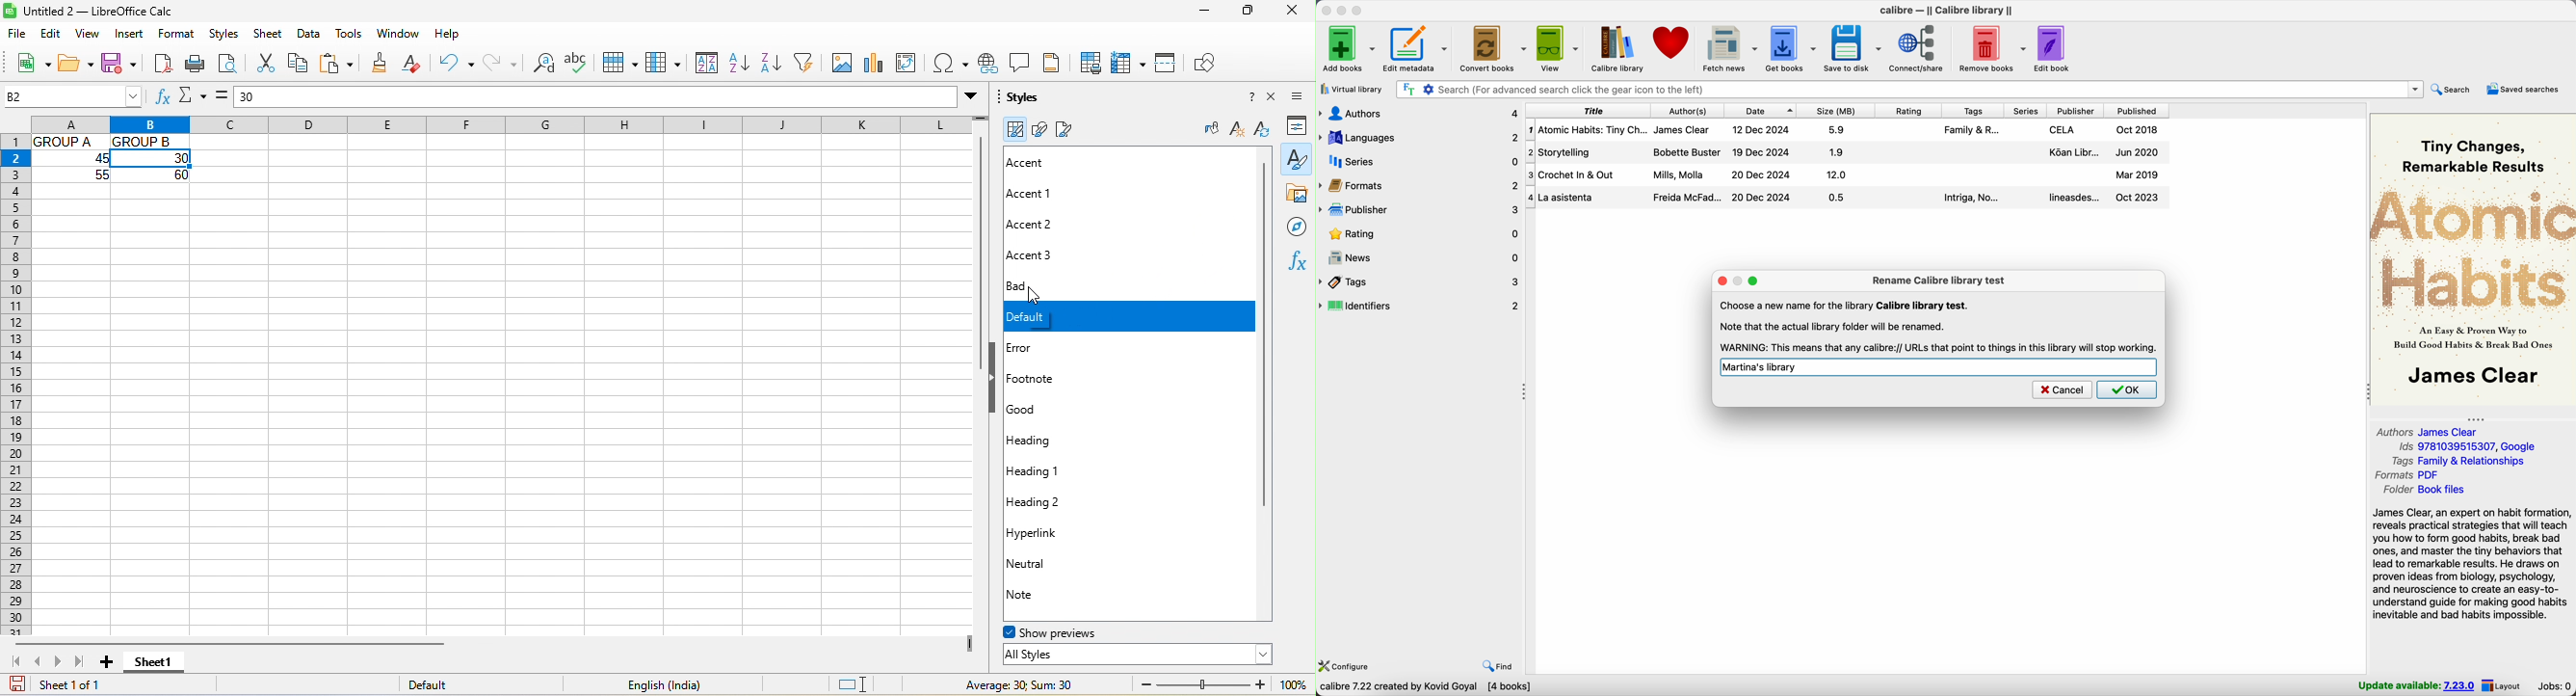 The height and width of the screenshot is (700, 2576). I want to click on hypelink, so click(990, 63).